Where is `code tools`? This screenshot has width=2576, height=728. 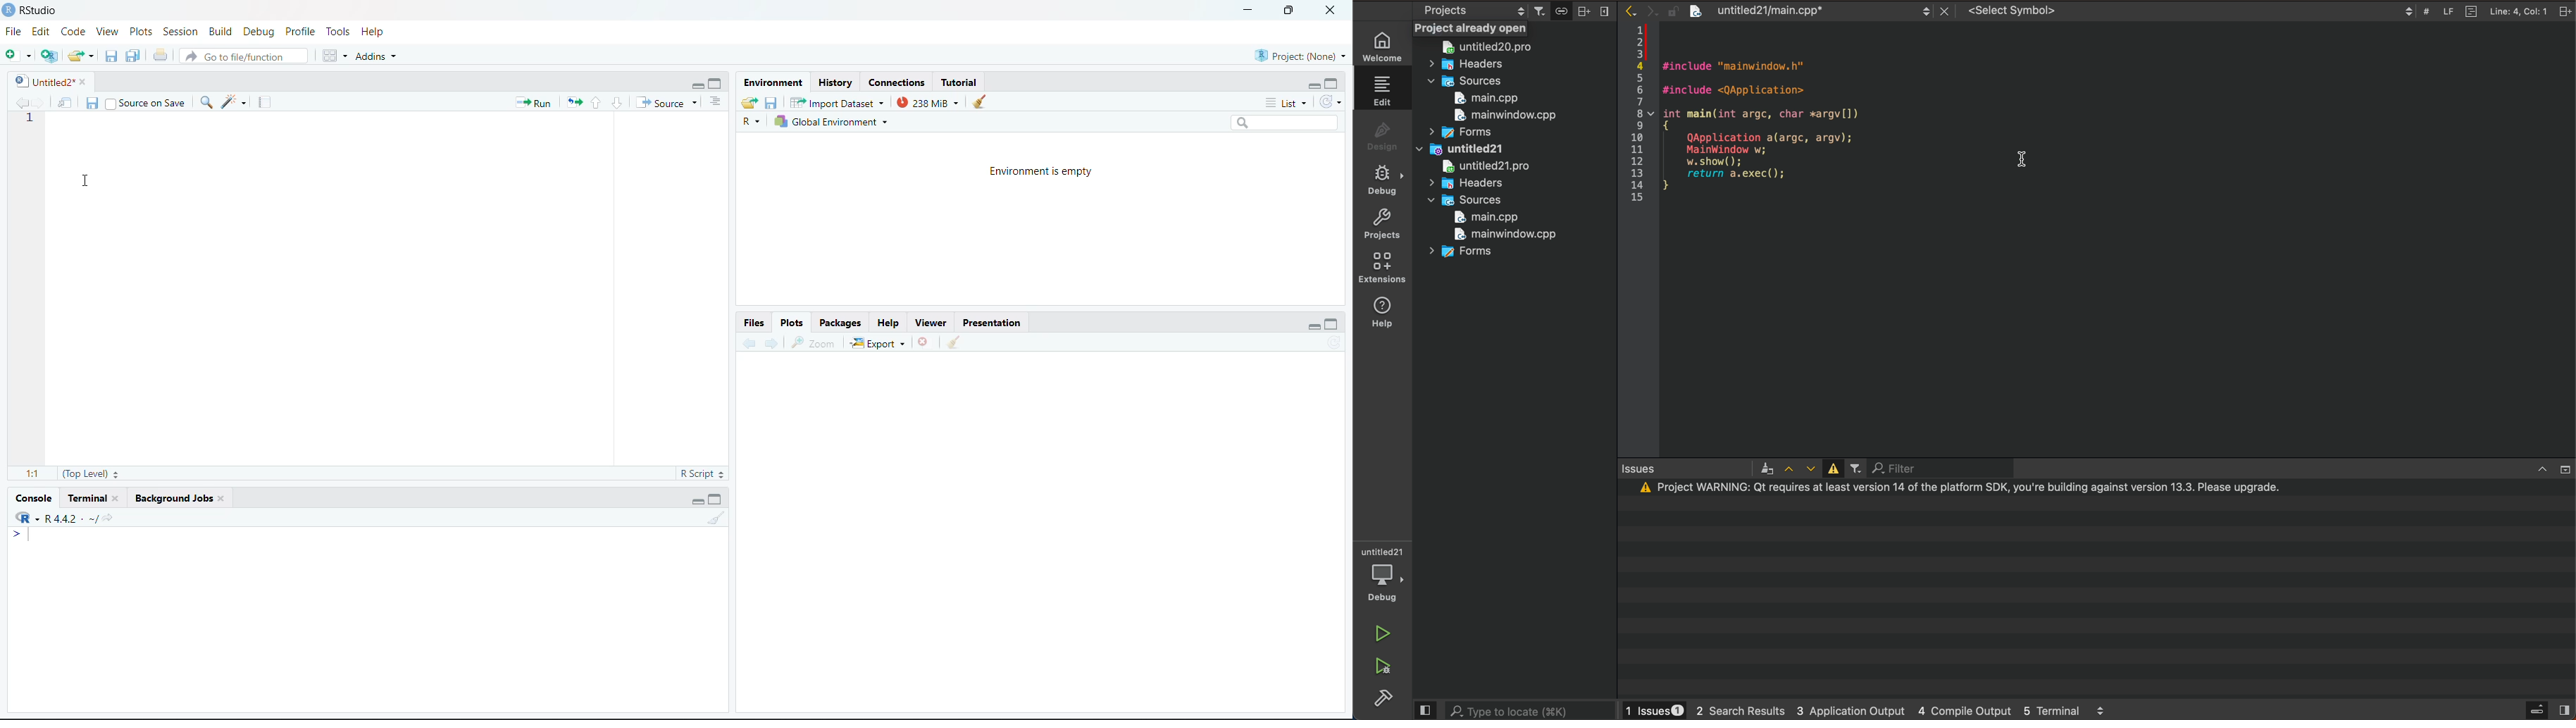
code tools is located at coordinates (235, 102).